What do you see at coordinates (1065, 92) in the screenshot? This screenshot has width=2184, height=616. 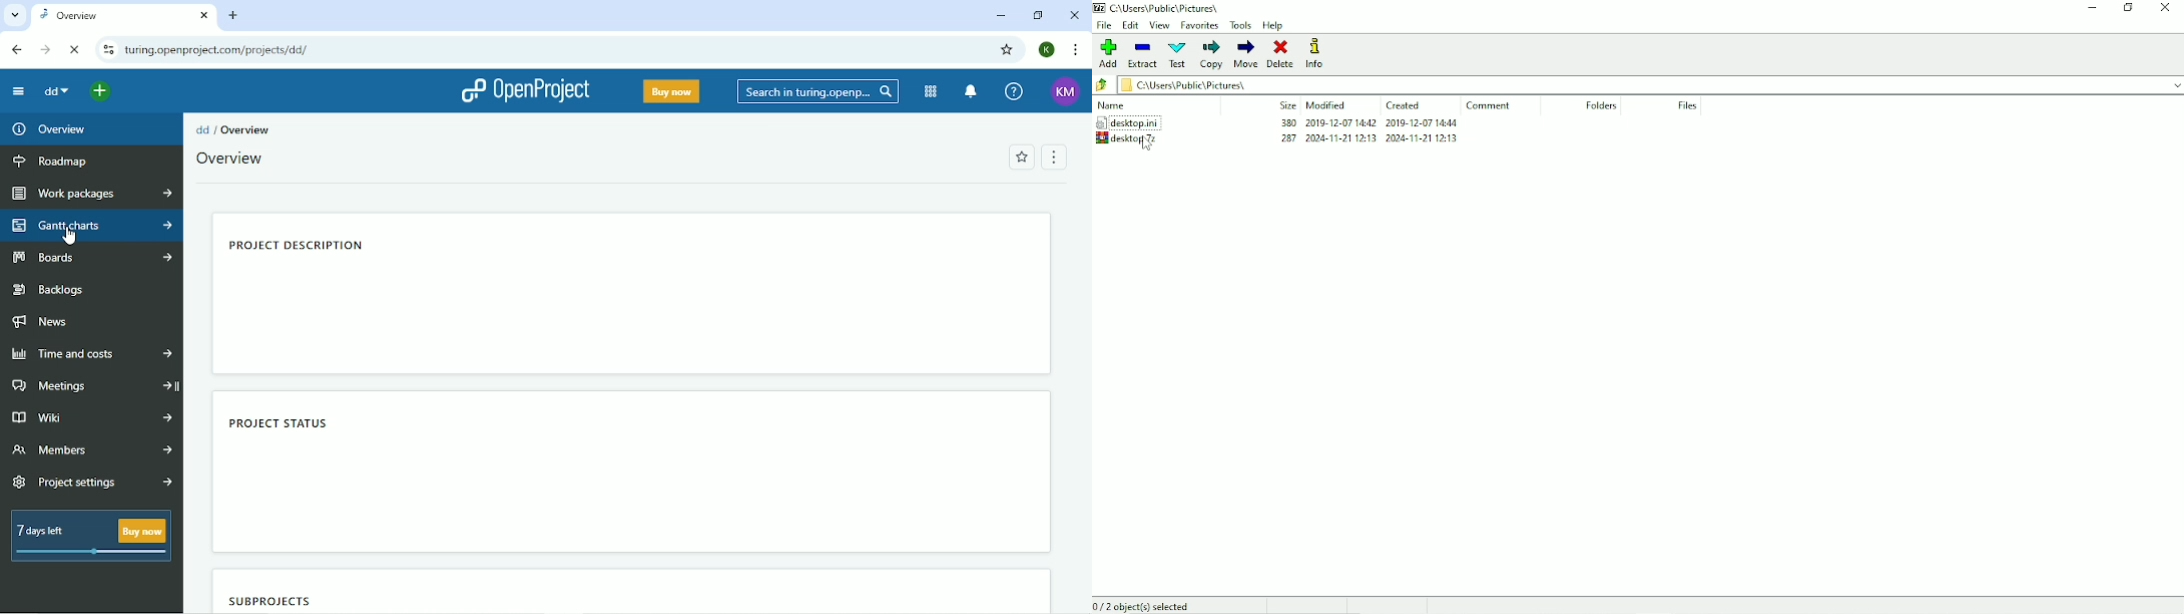 I see `Account` at bounding box center [1065, 92].